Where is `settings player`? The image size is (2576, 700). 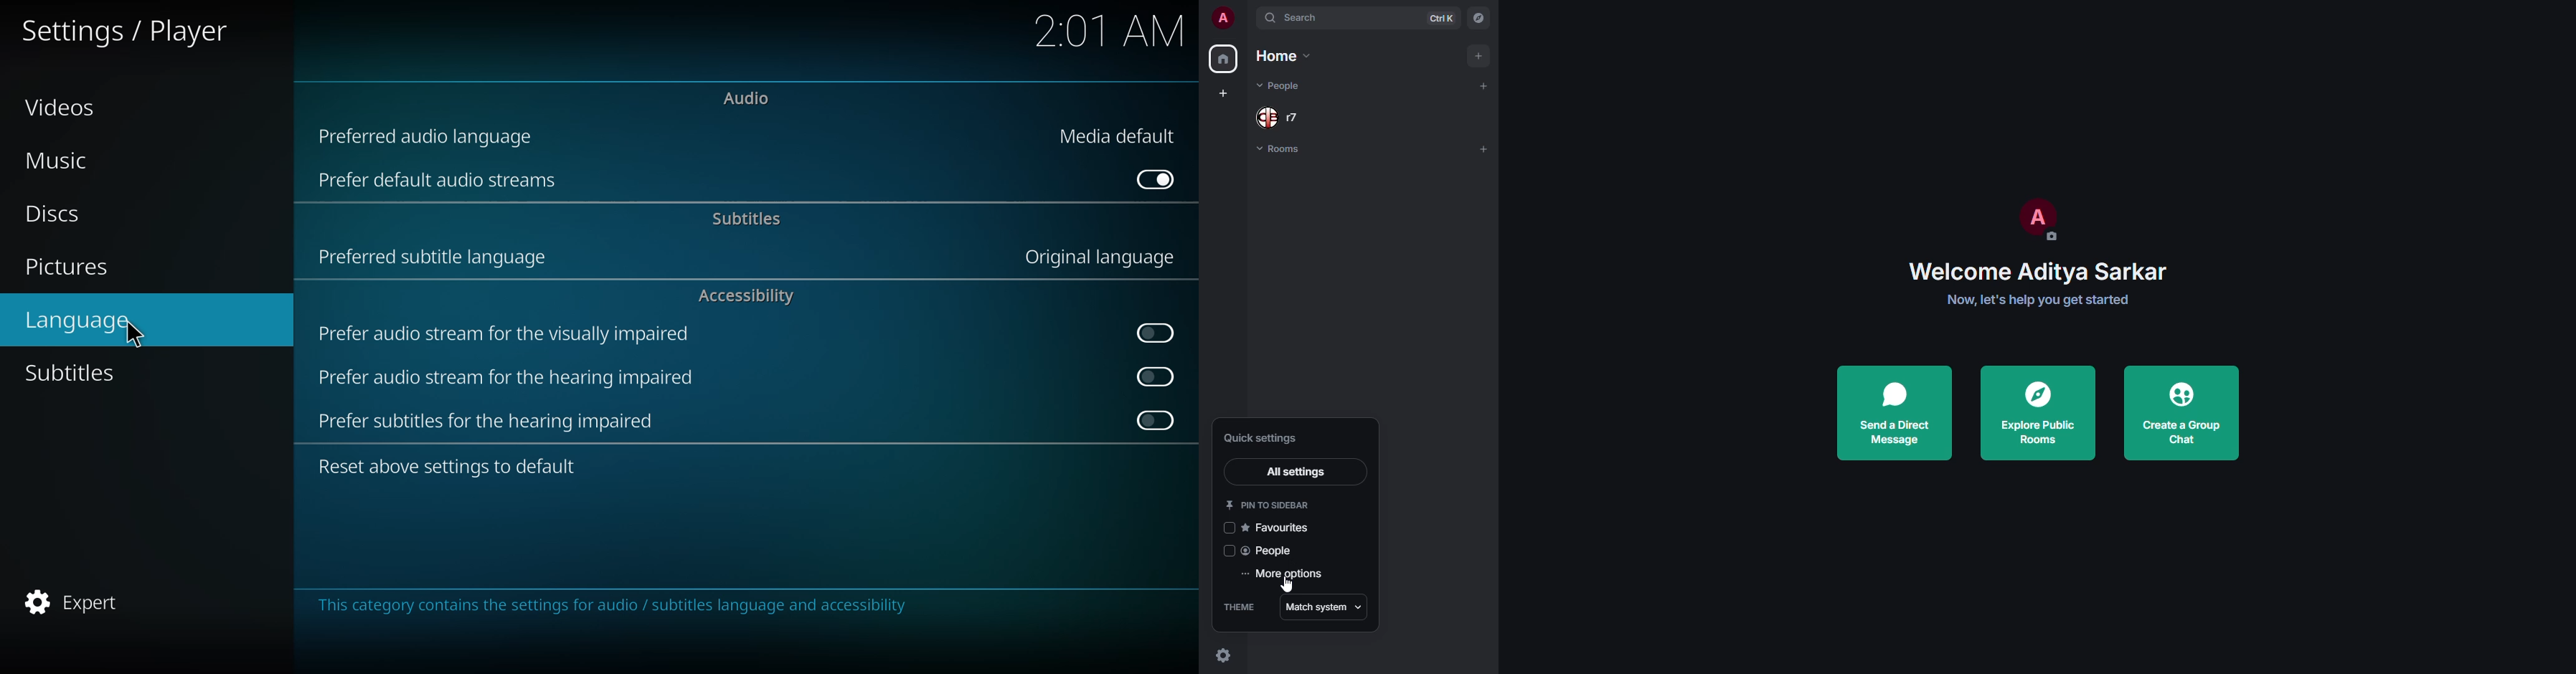
settings player is located at coordinates (126, 29).